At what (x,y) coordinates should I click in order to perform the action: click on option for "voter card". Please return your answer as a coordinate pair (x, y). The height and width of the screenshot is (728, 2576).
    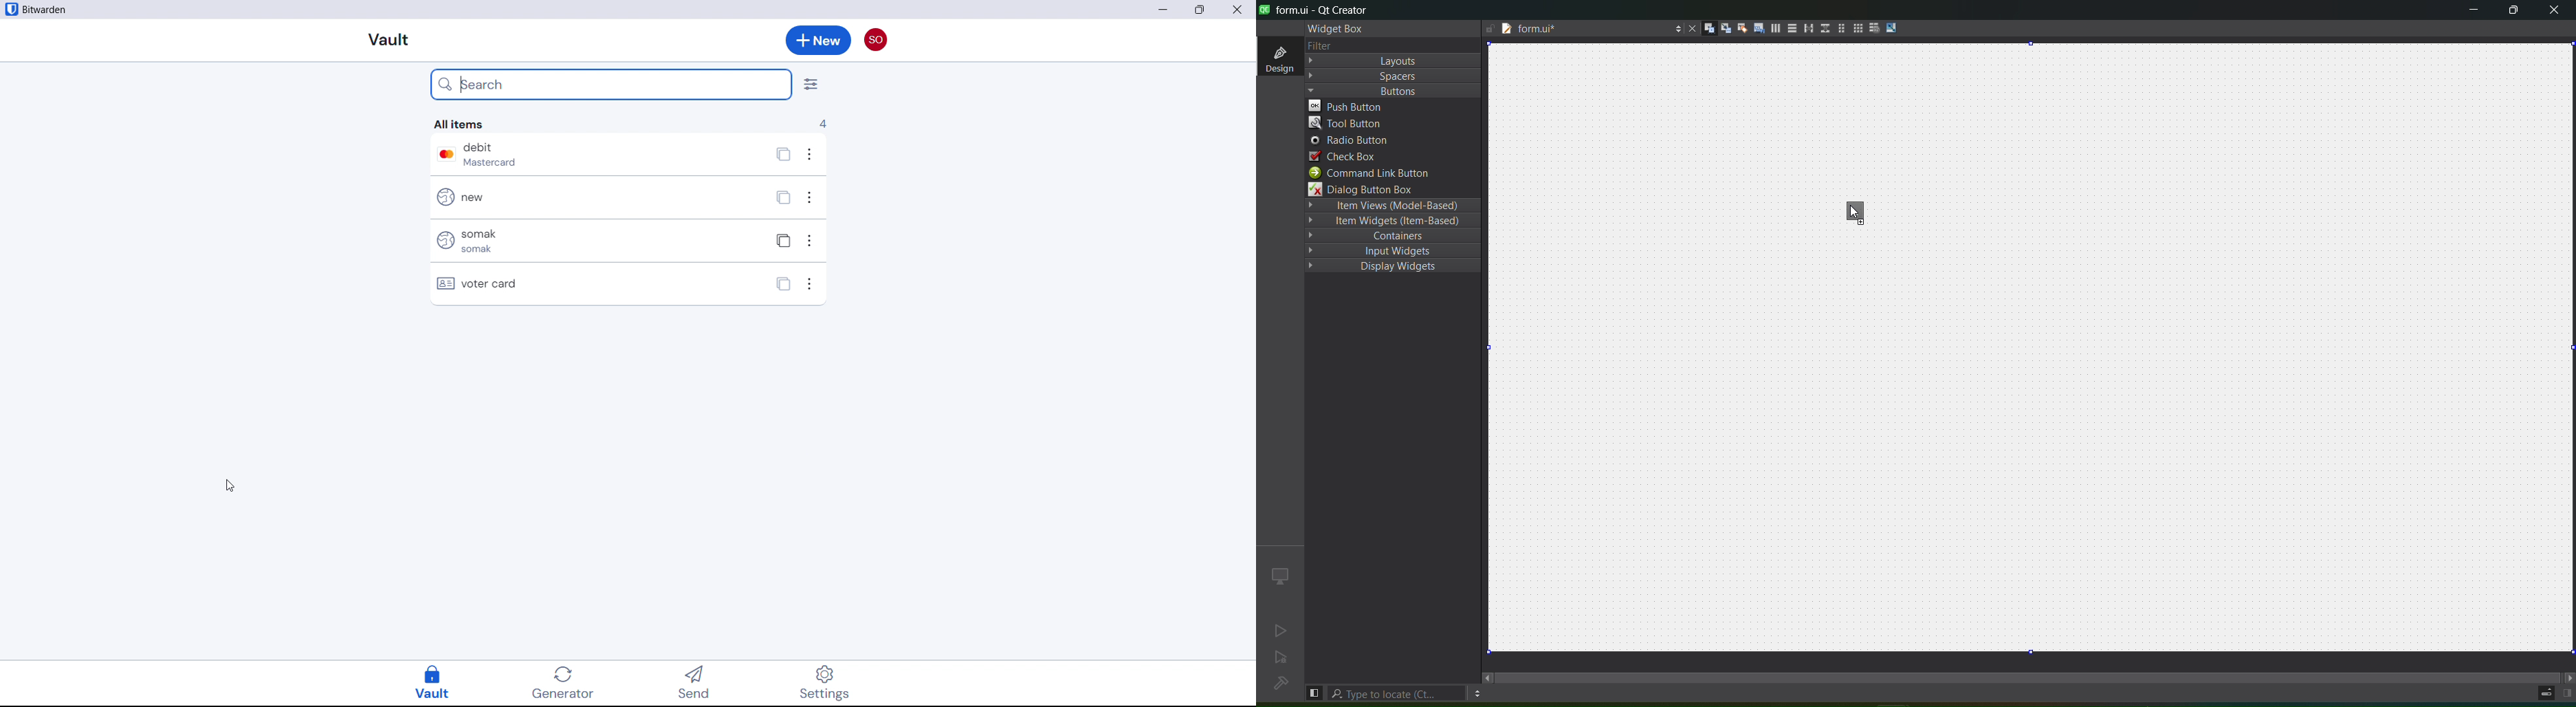
    Looking at the image, I should click on (811, 285).